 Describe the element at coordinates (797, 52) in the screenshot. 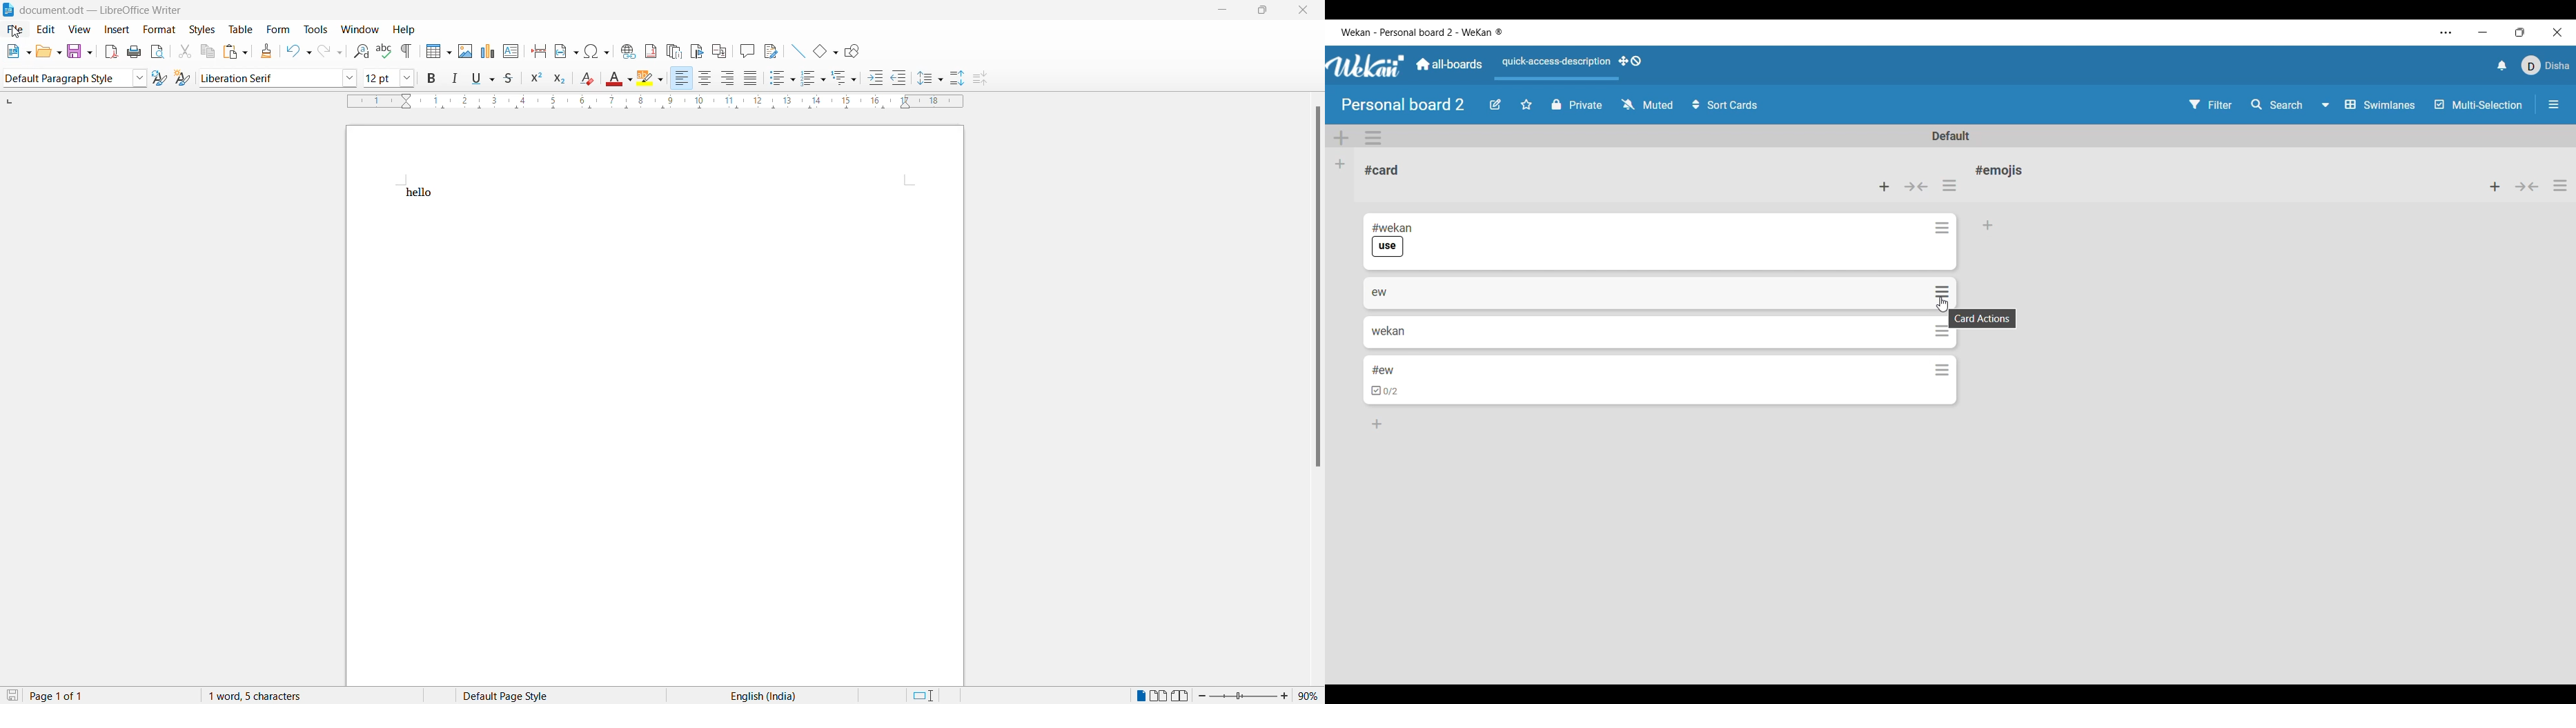

I see `Insert line` at that location.